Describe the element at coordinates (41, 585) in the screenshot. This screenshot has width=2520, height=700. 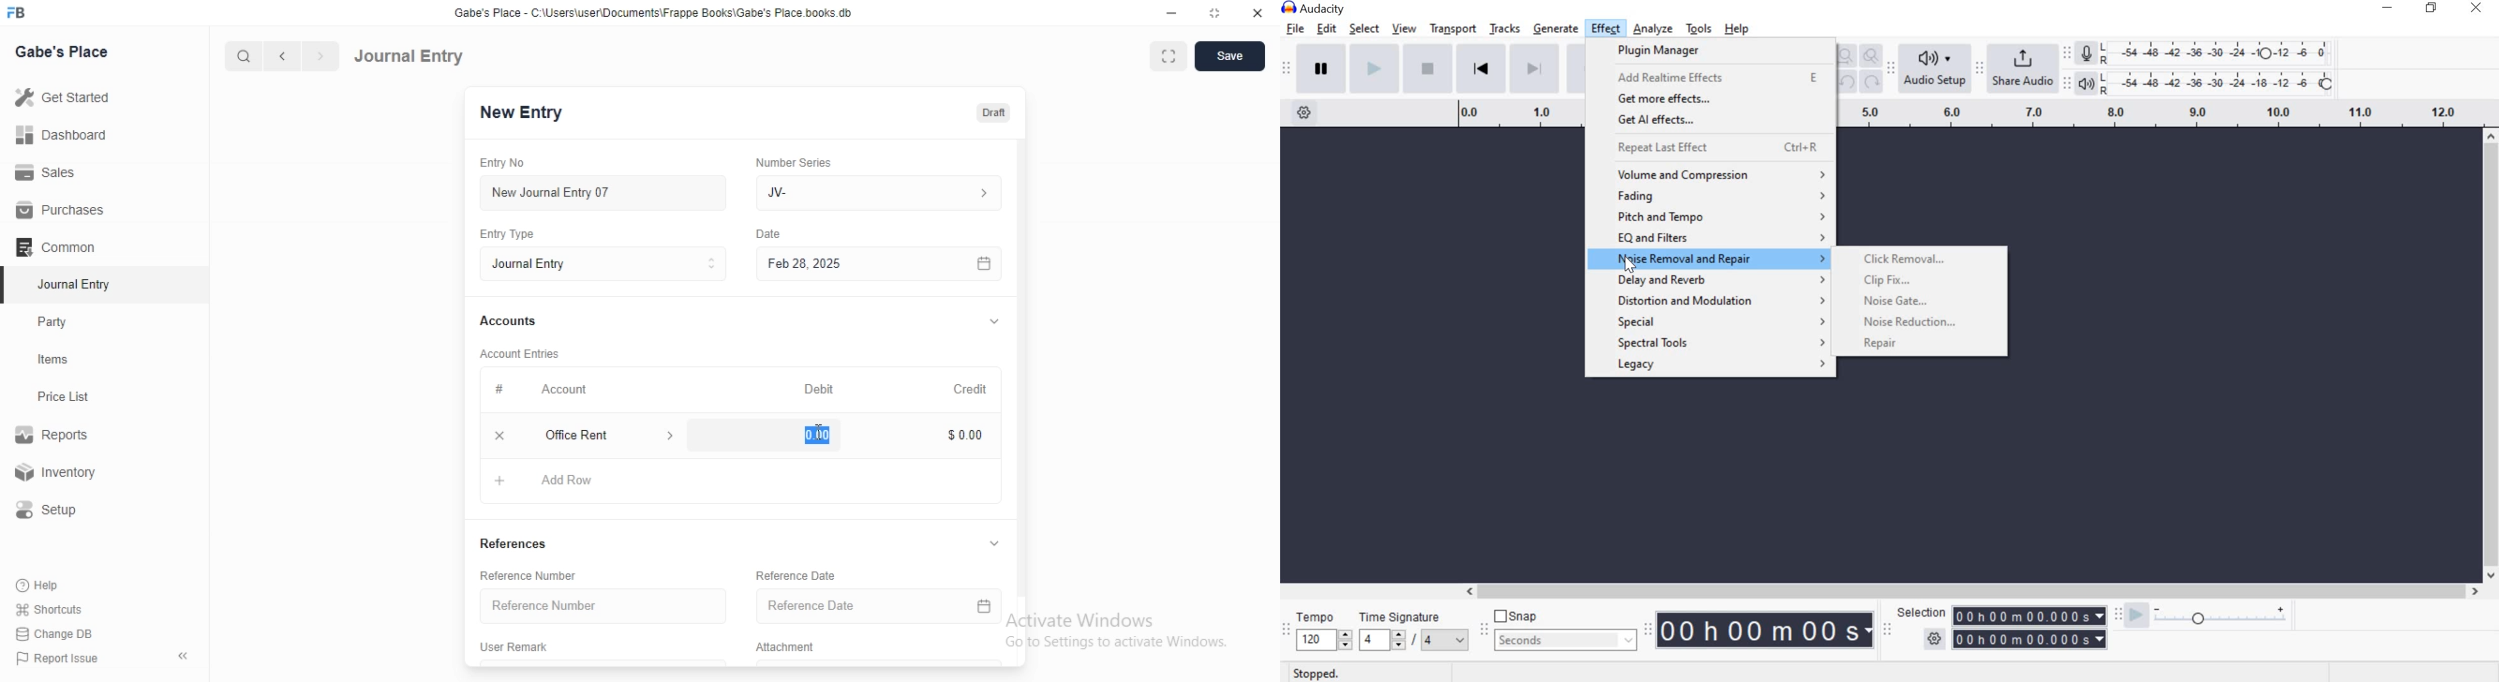
I see `Help` at that location.